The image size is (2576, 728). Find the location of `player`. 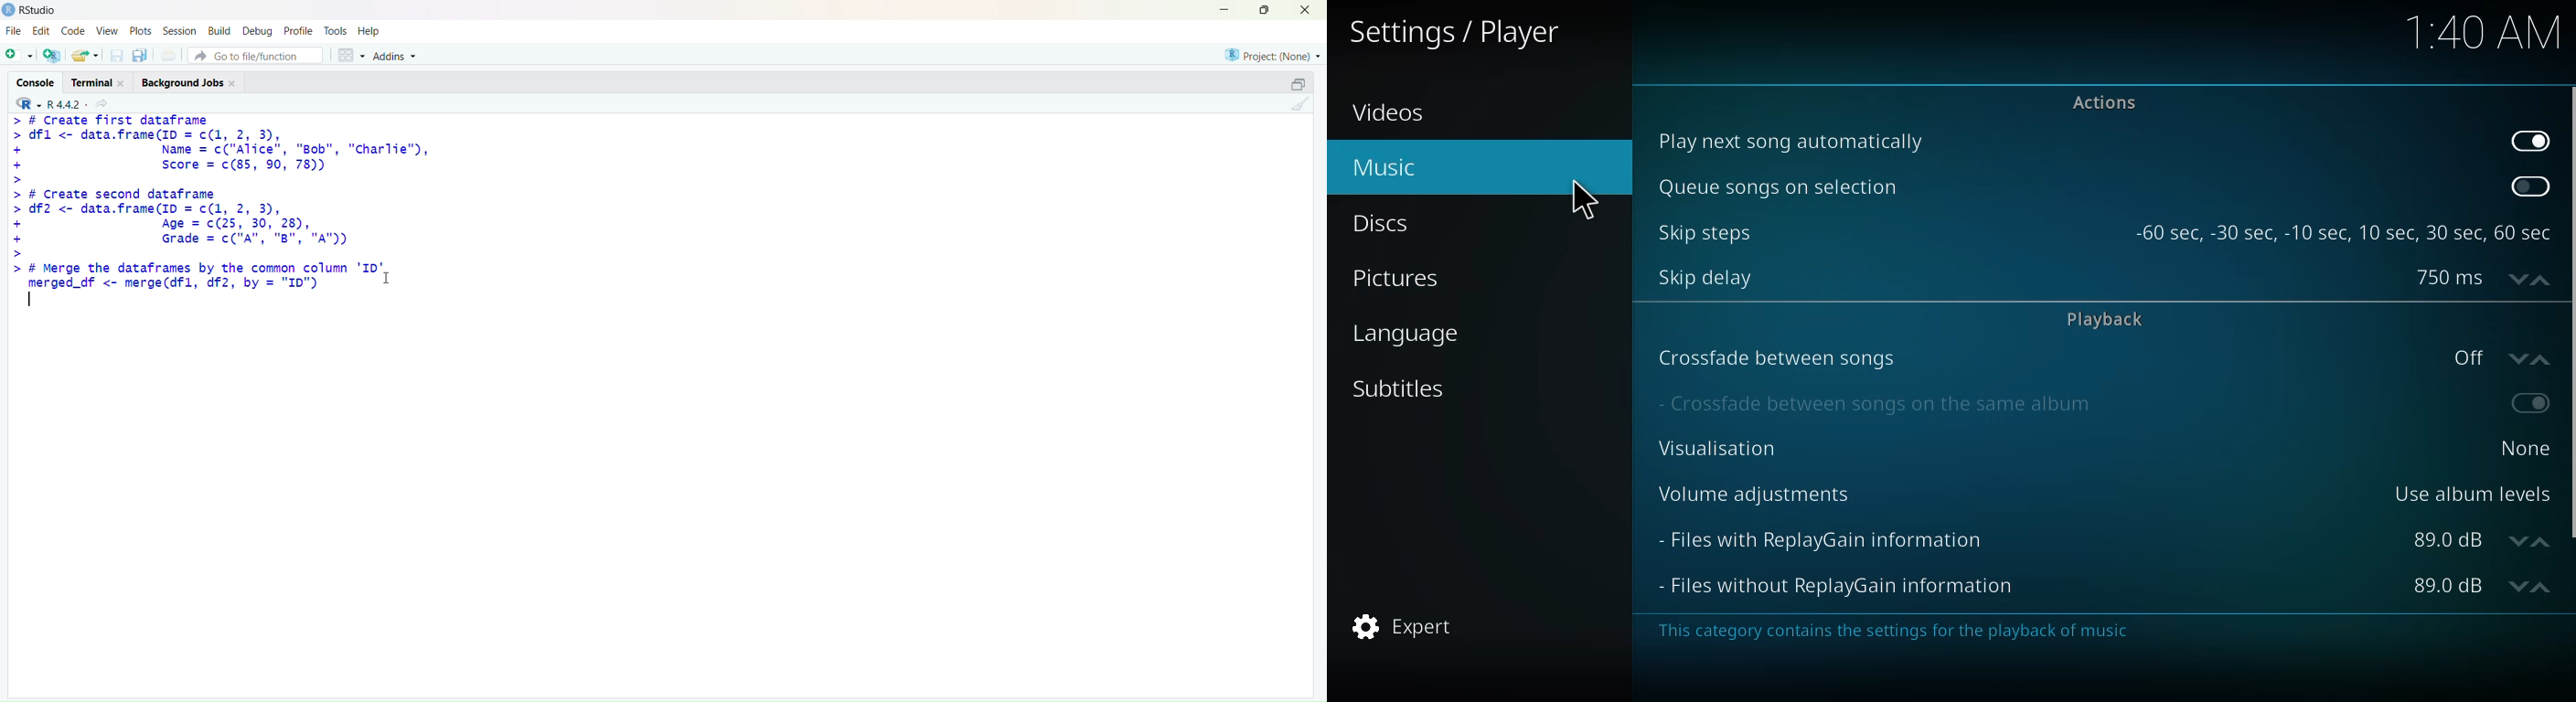

player is located at coordinates (1462, 33).